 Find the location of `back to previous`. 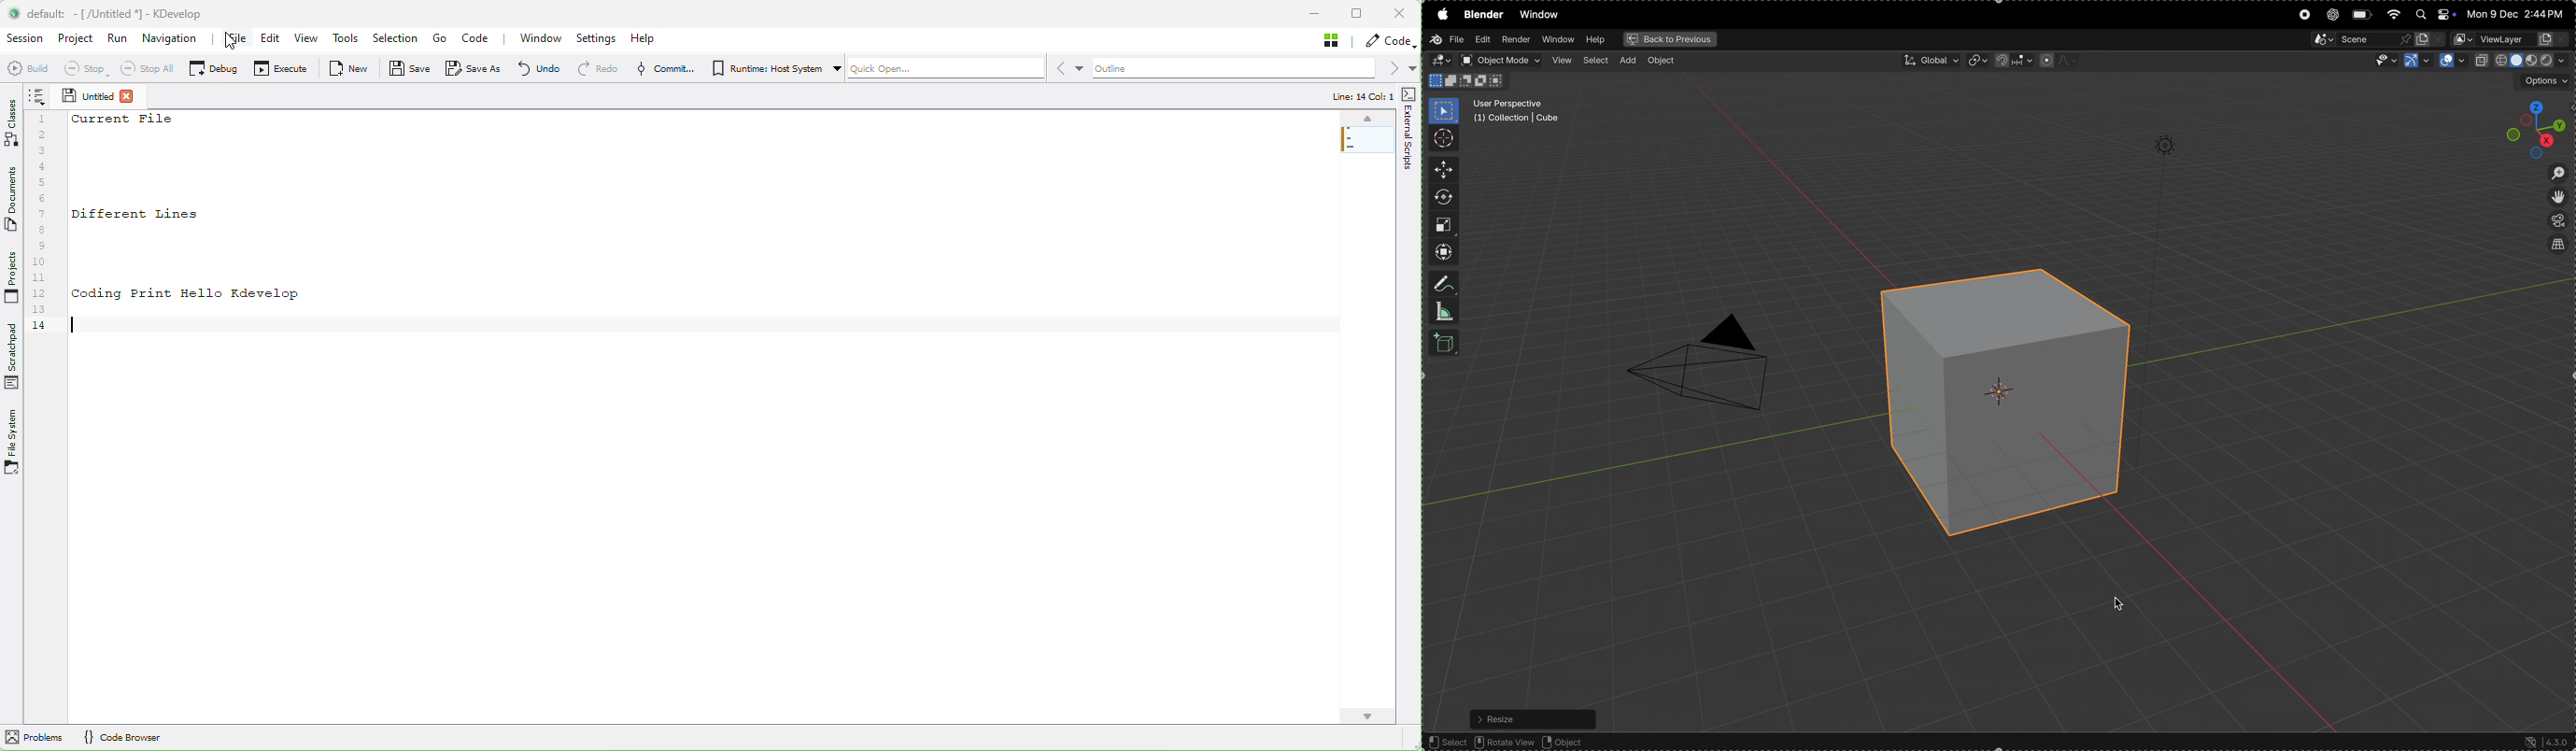

back to previous is located at coordinates (1669, 40).